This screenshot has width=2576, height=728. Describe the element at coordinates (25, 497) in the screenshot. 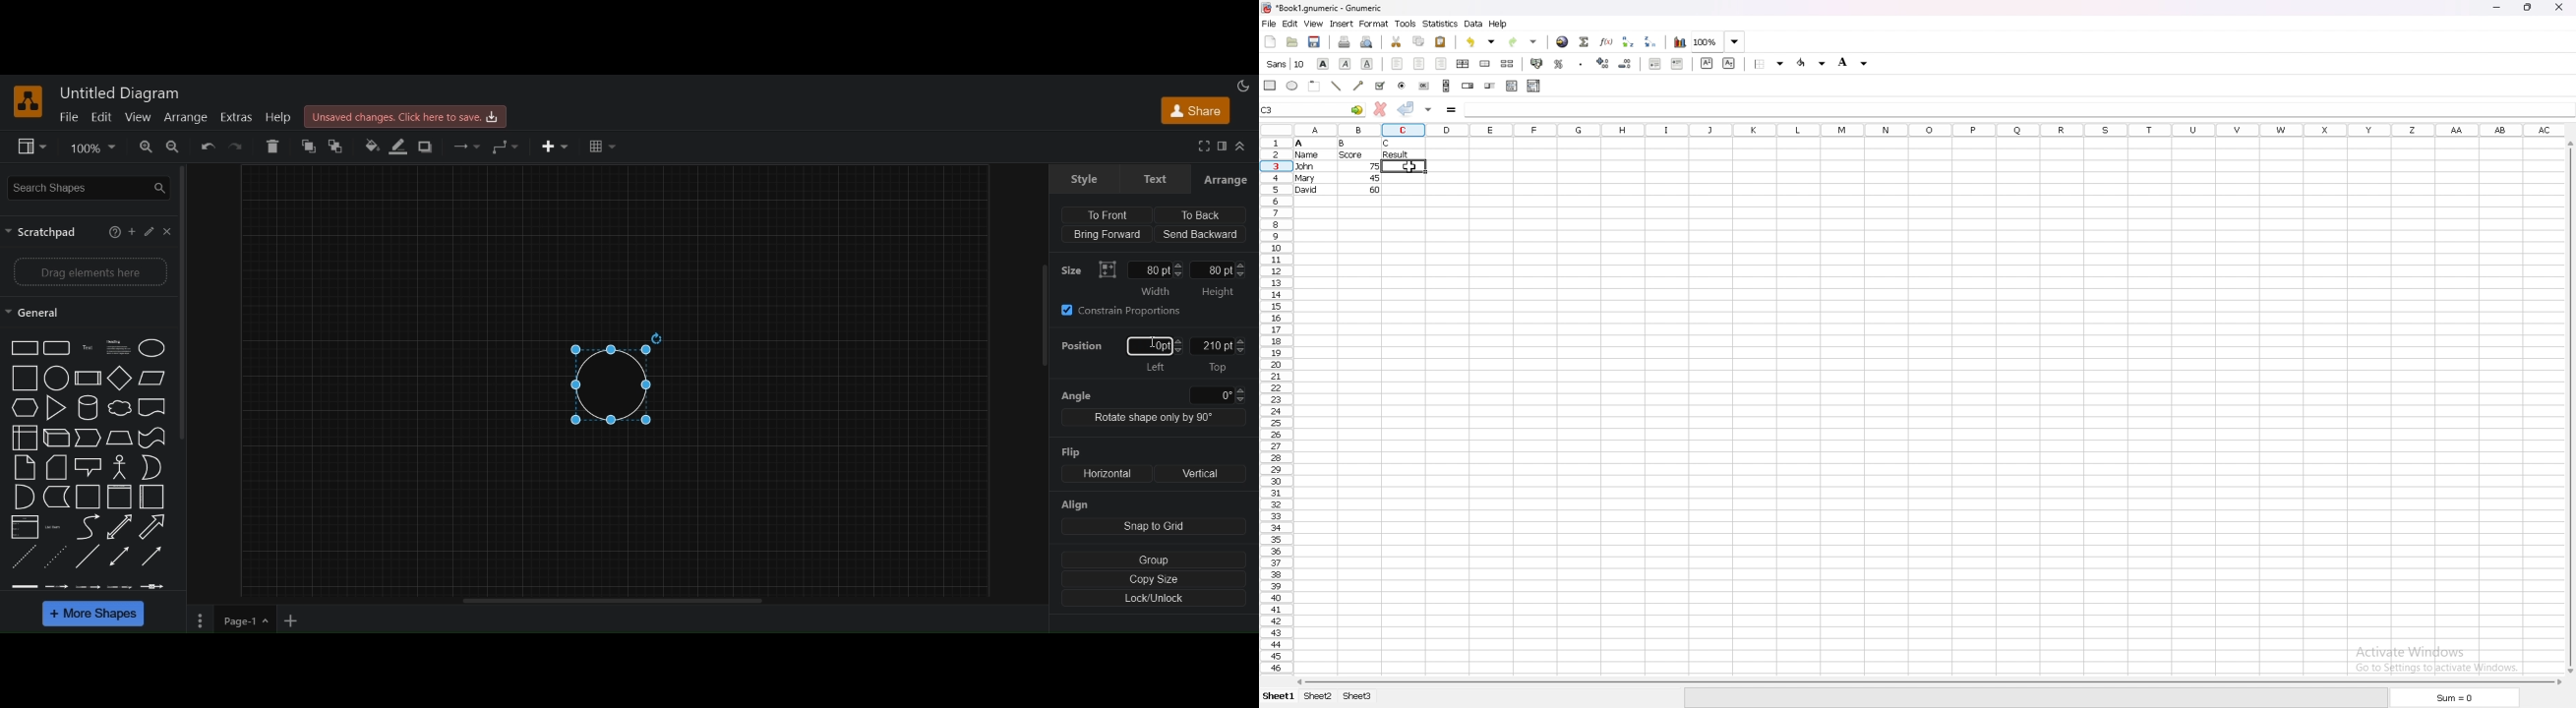

I see `Half circle` at that location.